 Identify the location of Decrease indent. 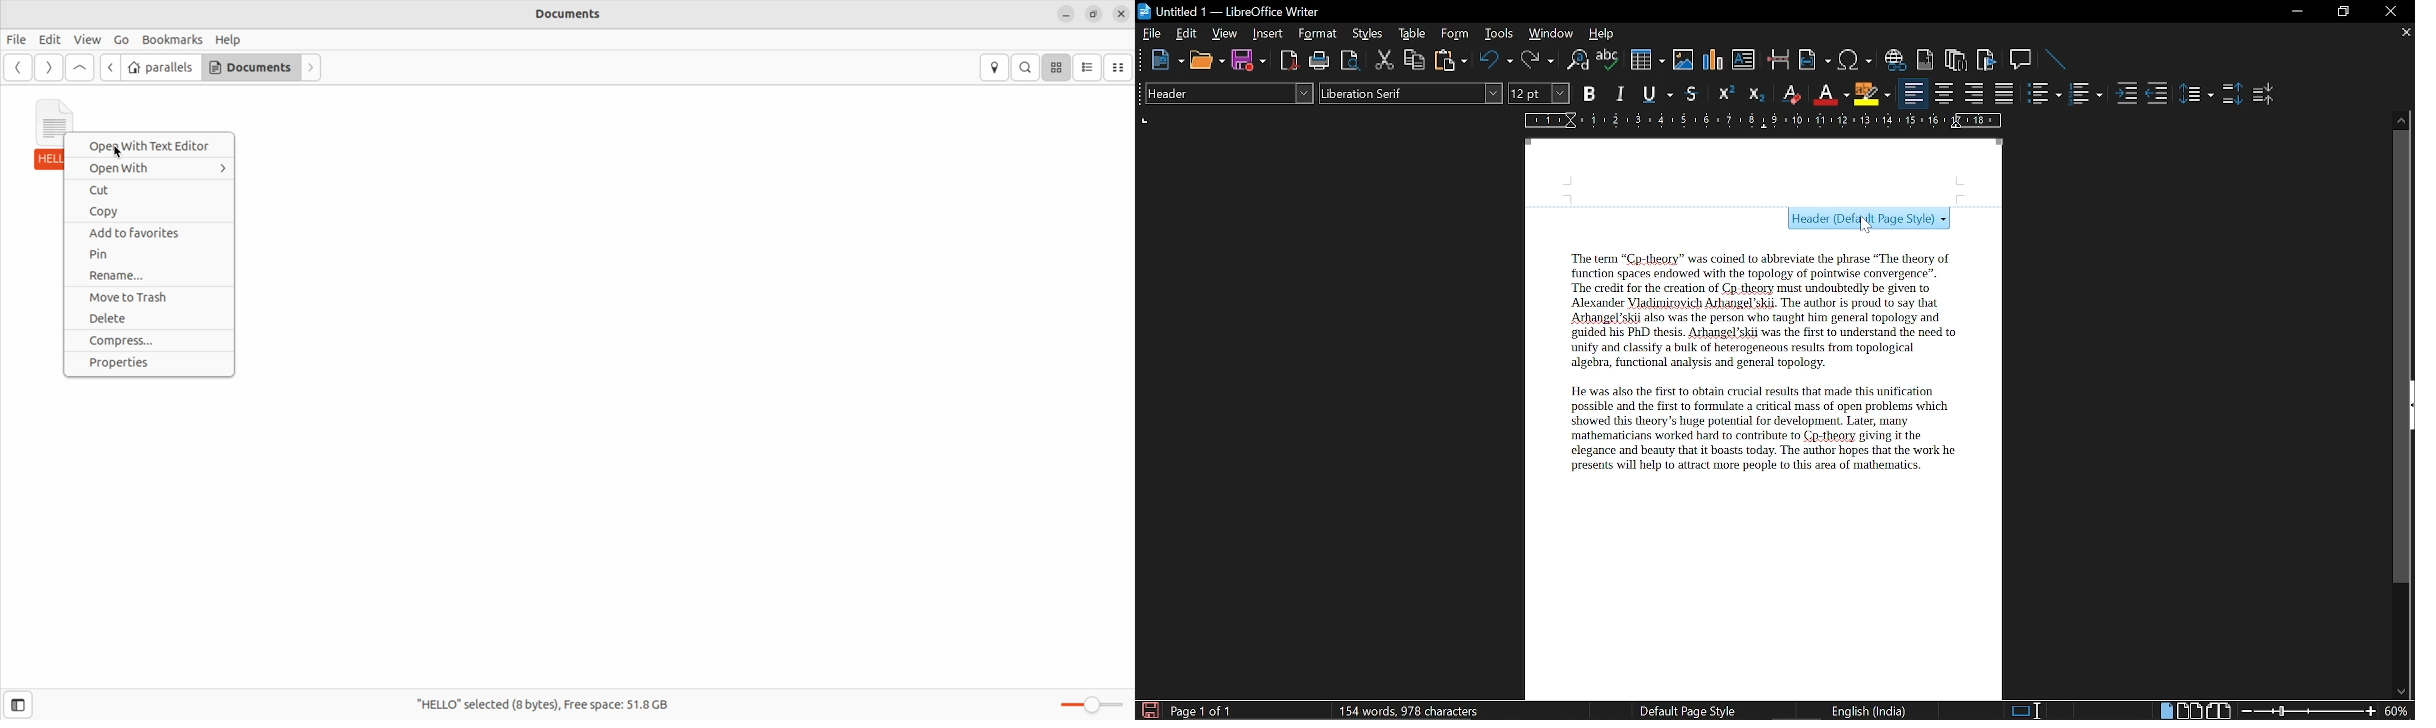
(2157, 93).